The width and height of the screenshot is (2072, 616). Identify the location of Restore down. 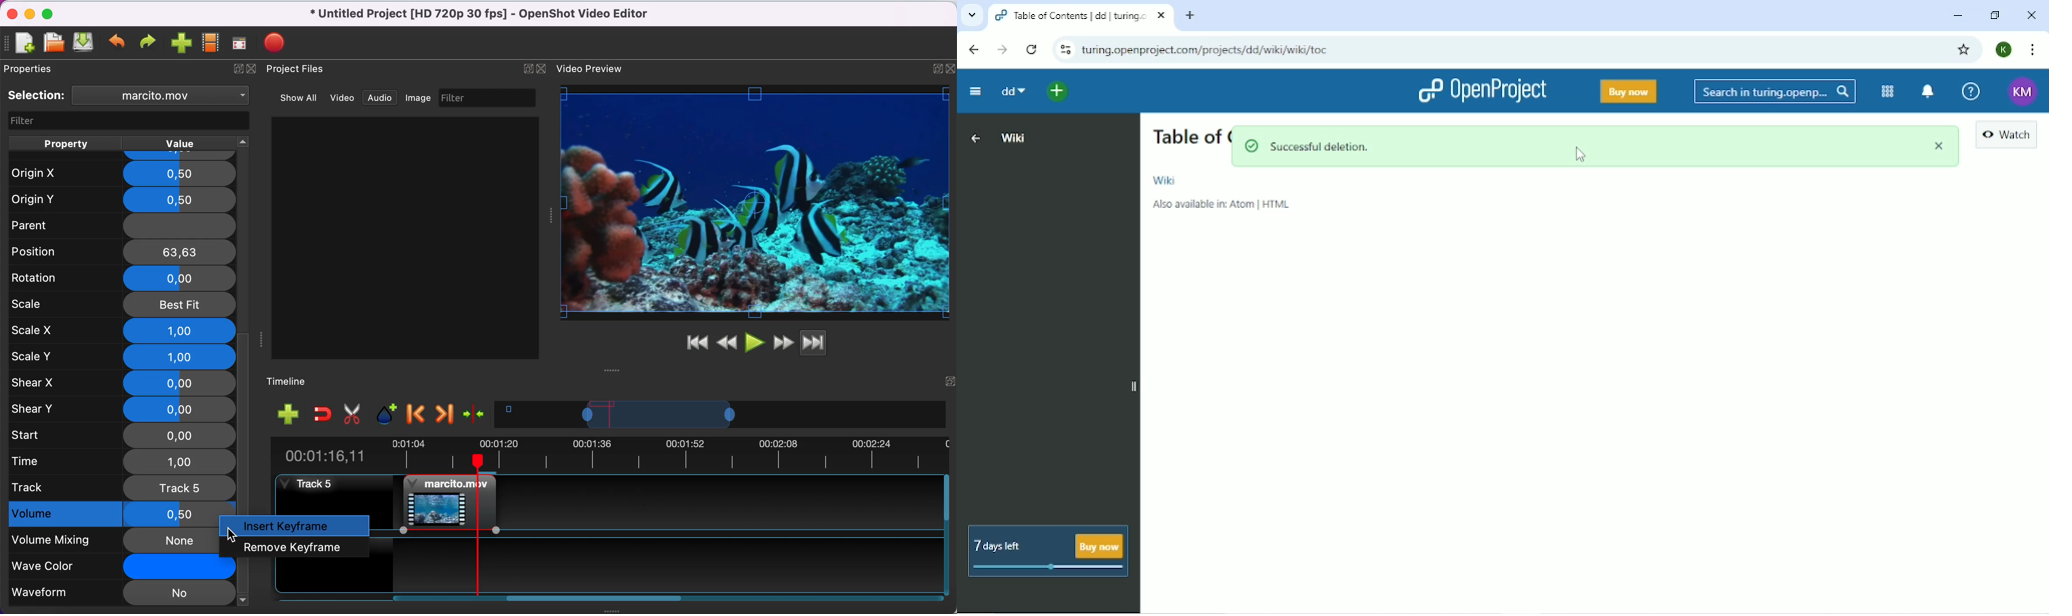
(1993, 14).